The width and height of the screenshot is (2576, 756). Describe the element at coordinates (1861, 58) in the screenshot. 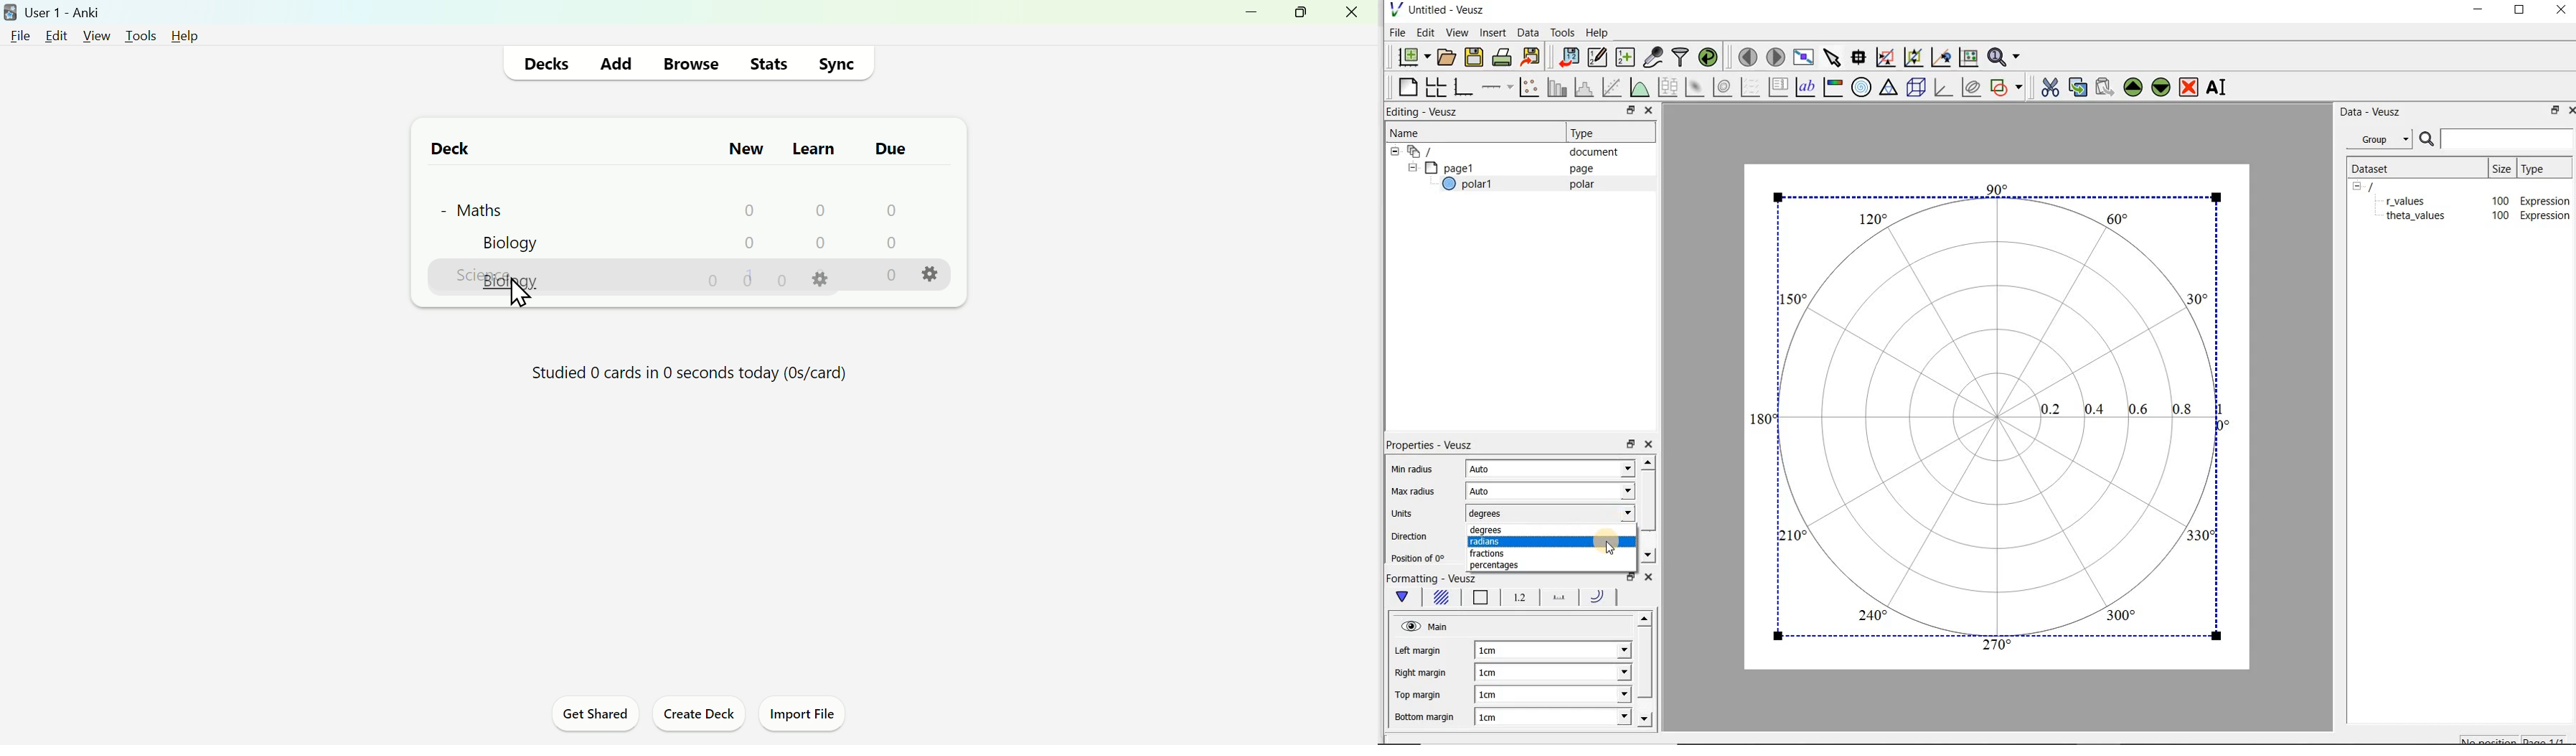

I see `Read data points on the graph` at that location.